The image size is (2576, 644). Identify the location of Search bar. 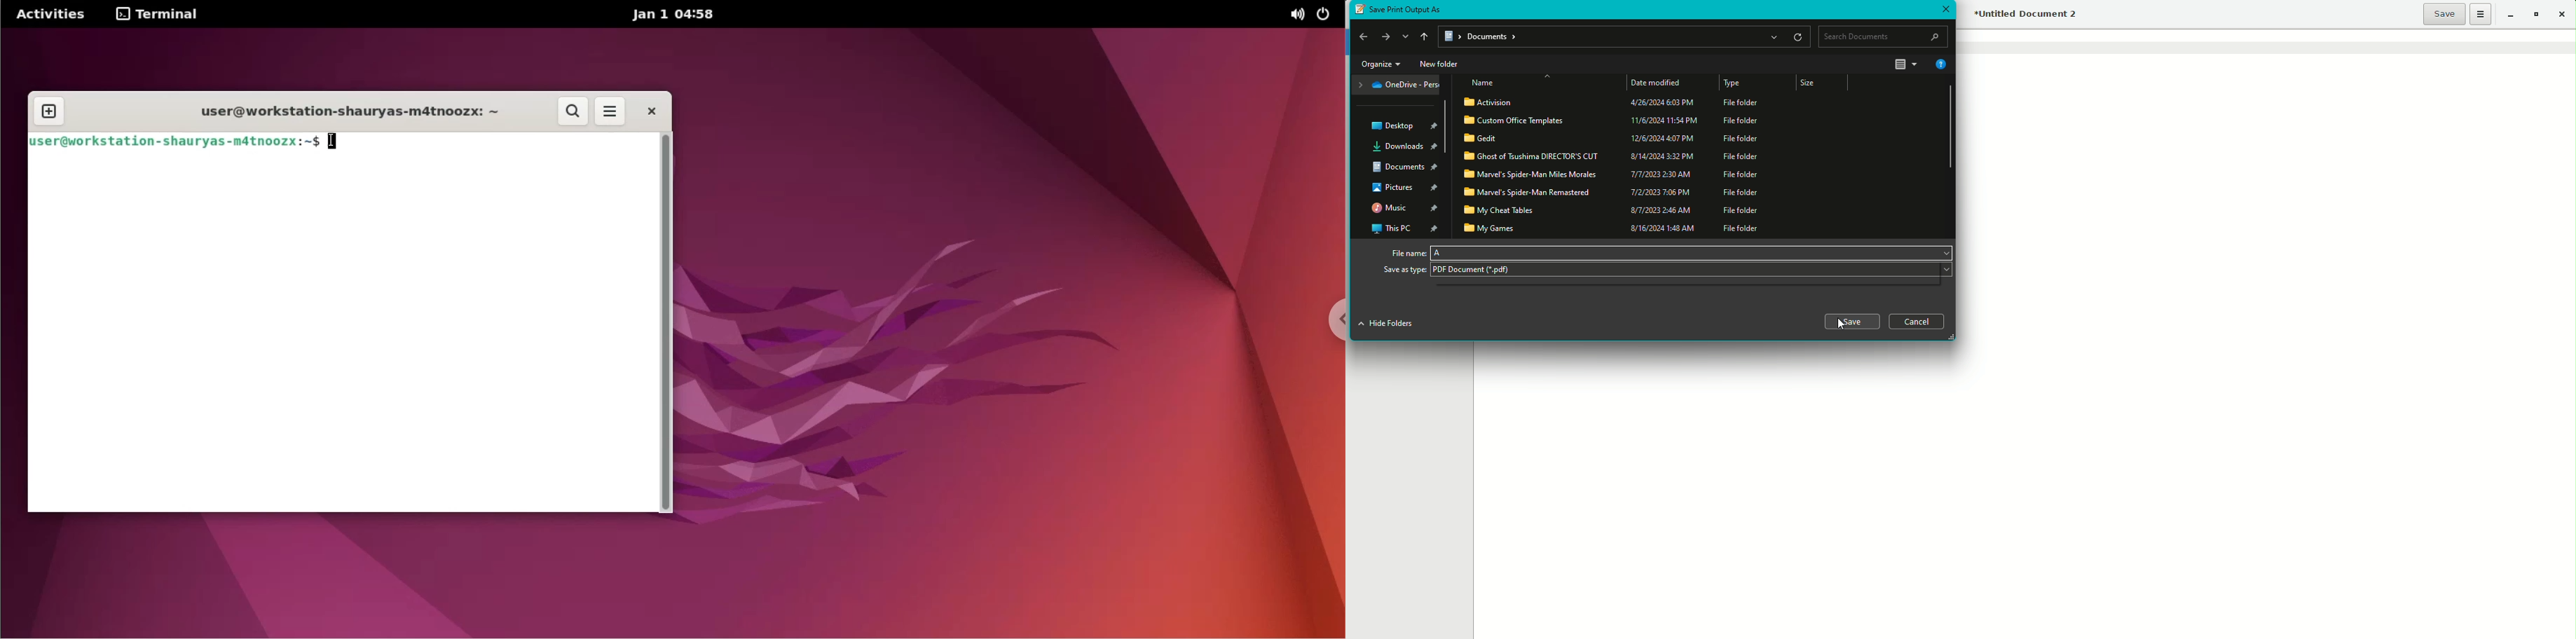
(1884, 37).